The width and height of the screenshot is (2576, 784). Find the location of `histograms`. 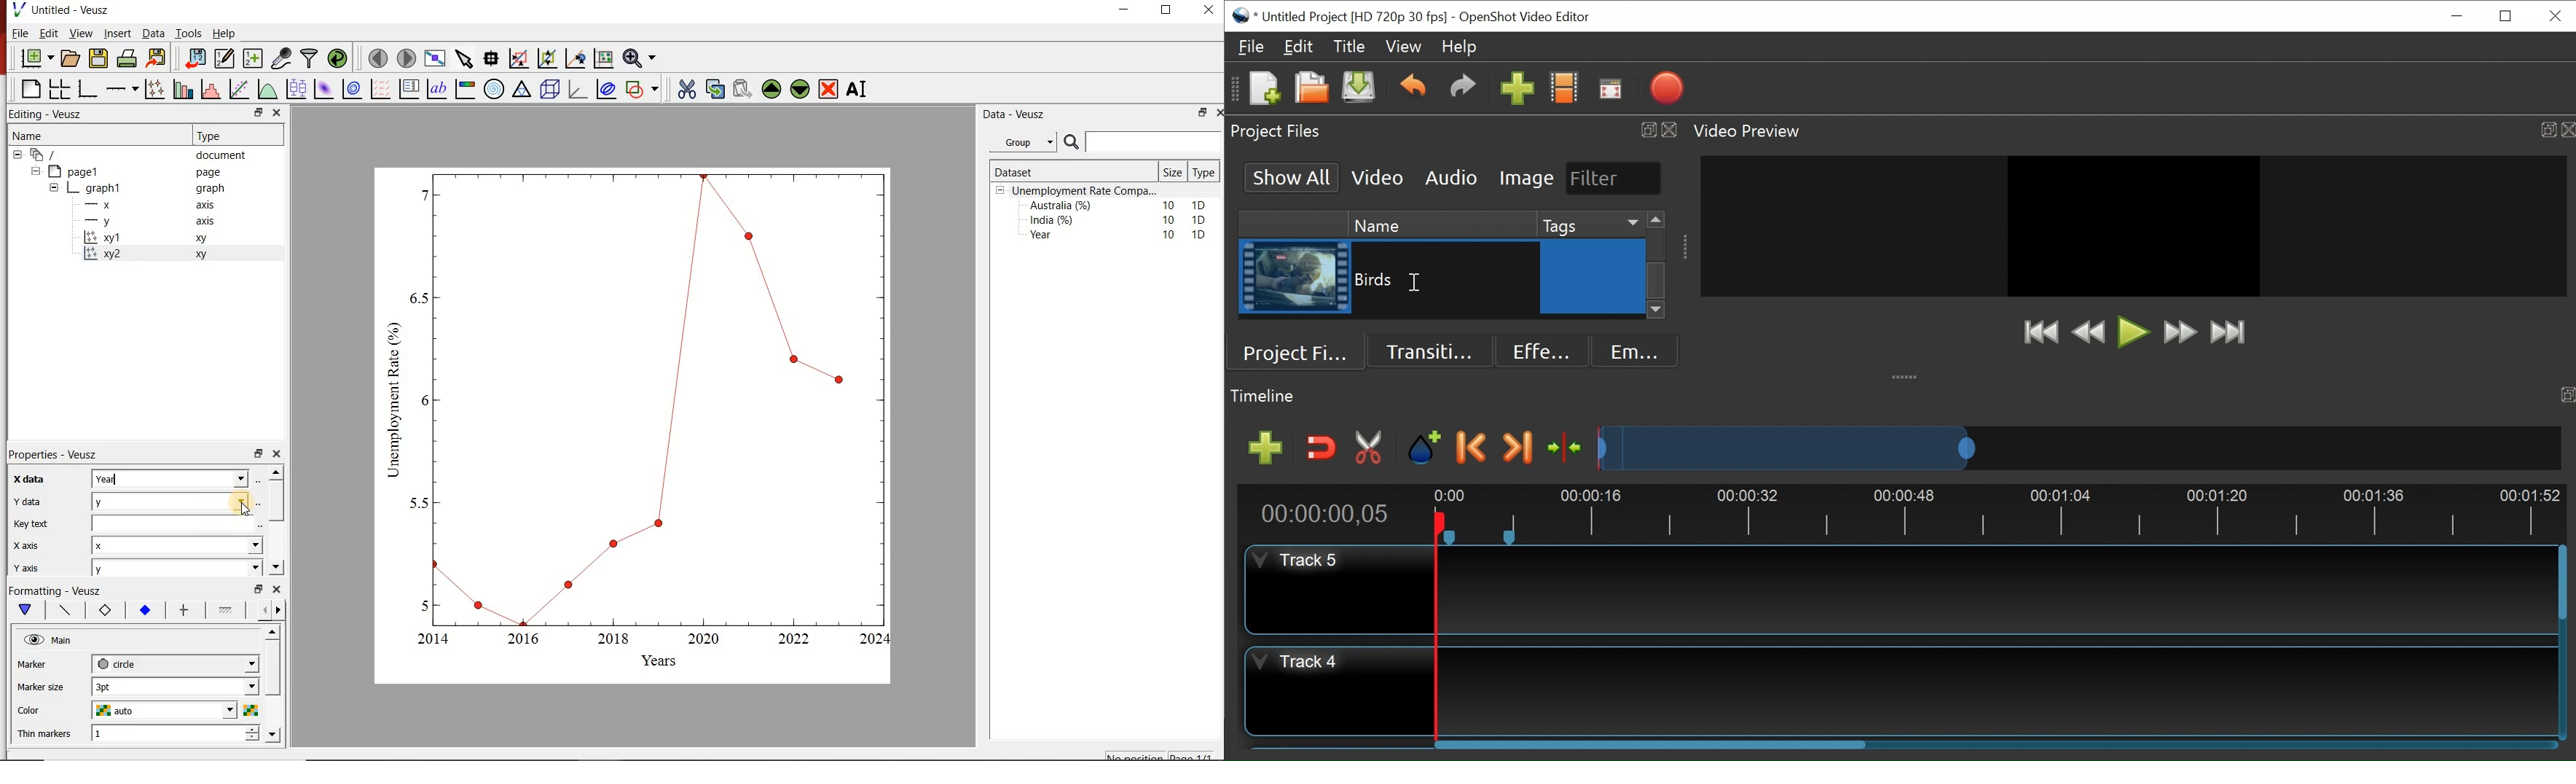

histograms is located at coordinates (209, 89).